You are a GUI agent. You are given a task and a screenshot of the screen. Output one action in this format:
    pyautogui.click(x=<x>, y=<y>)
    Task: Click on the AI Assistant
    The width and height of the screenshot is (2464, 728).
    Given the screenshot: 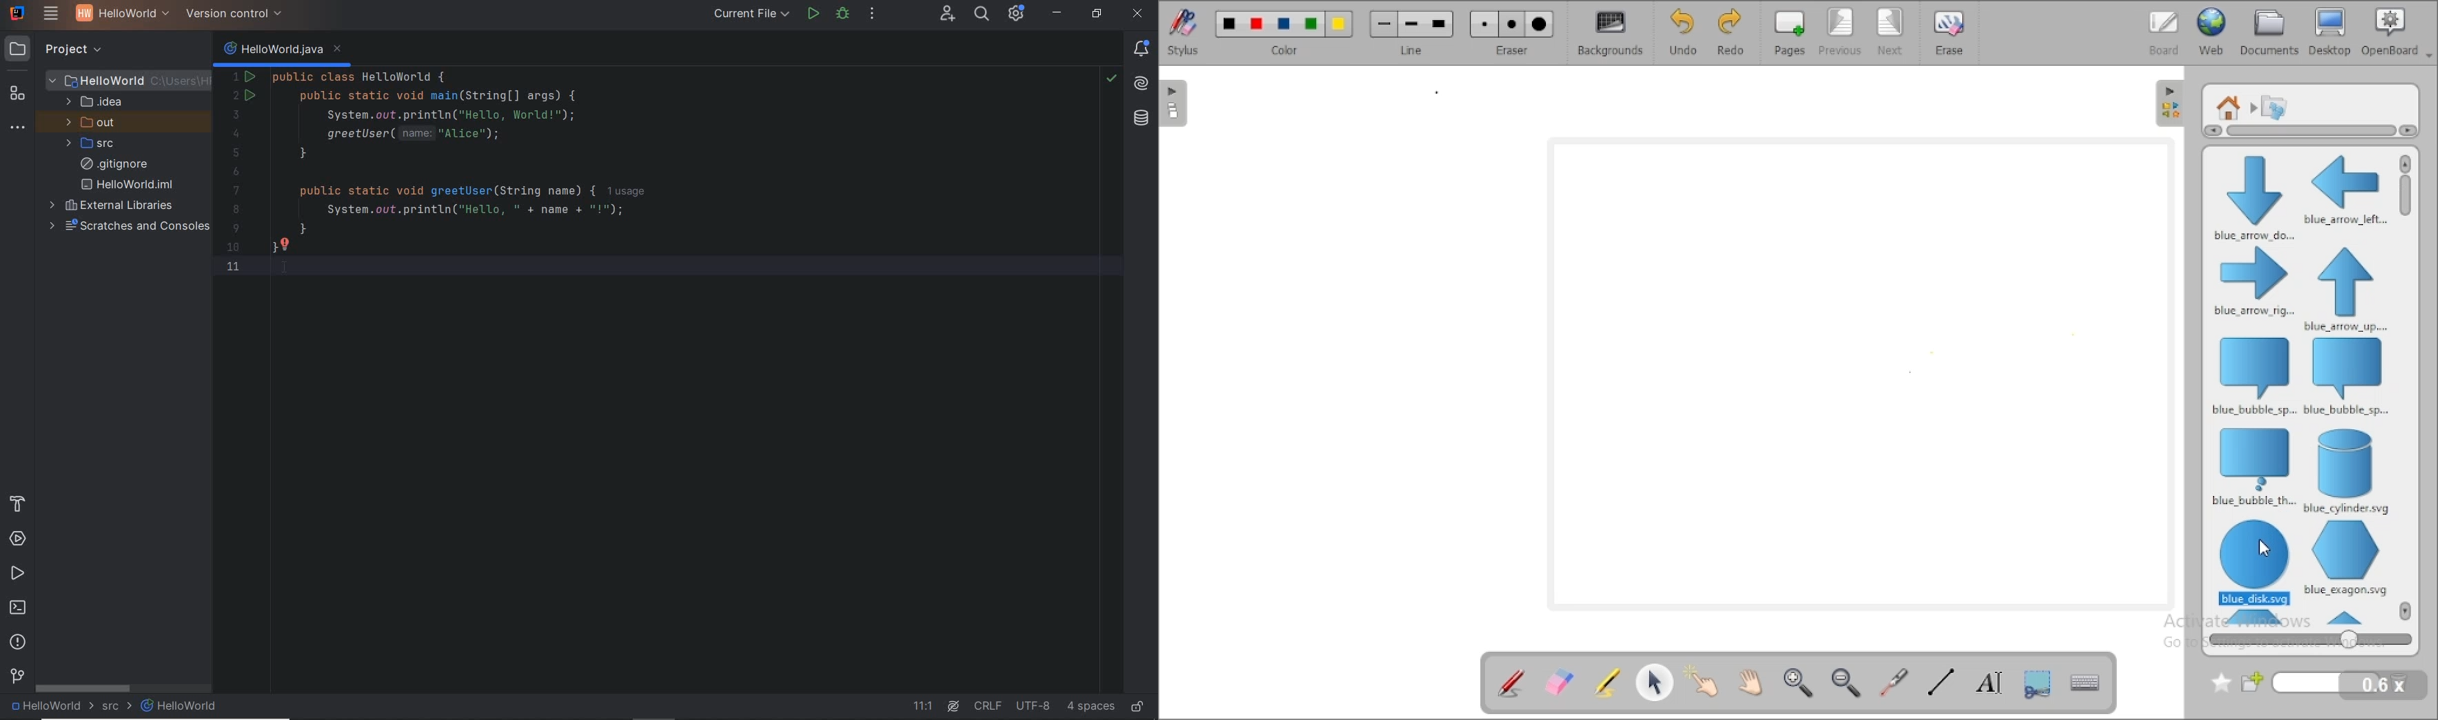 What is the action you would take?
    pyautogui.click(x=1143, y=80)
    